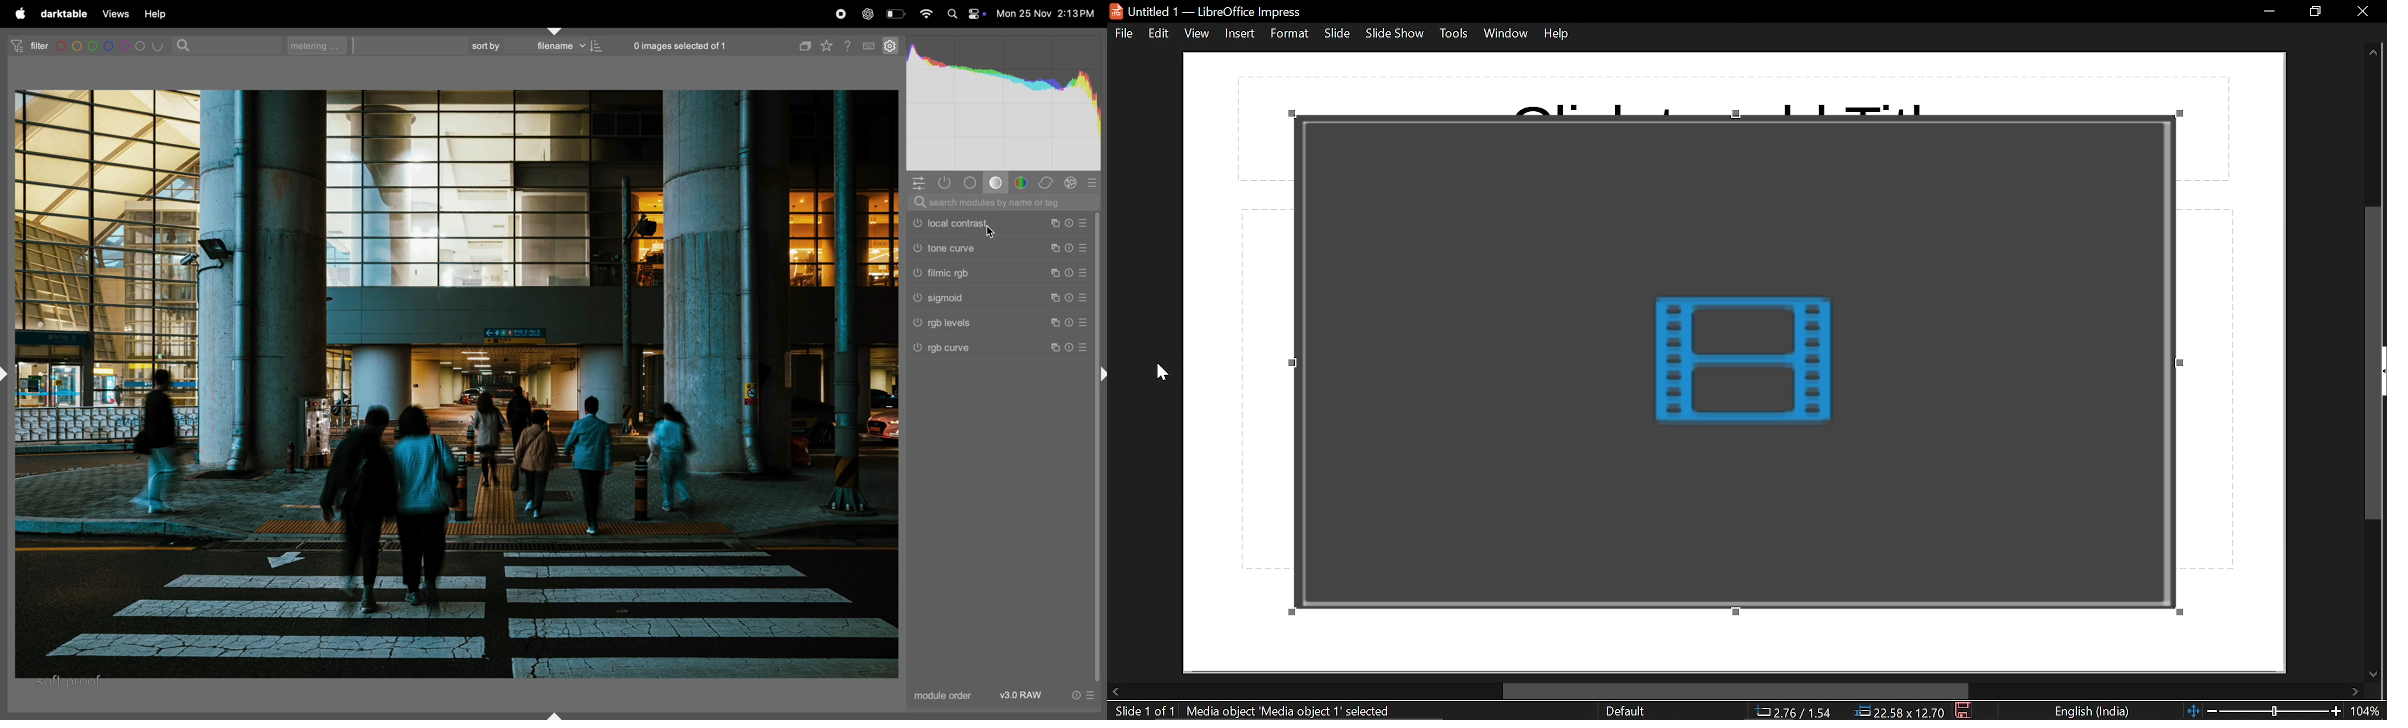  Describe the element at coordinates (63, 14) in the screenshot. I see `darktable` at that location.